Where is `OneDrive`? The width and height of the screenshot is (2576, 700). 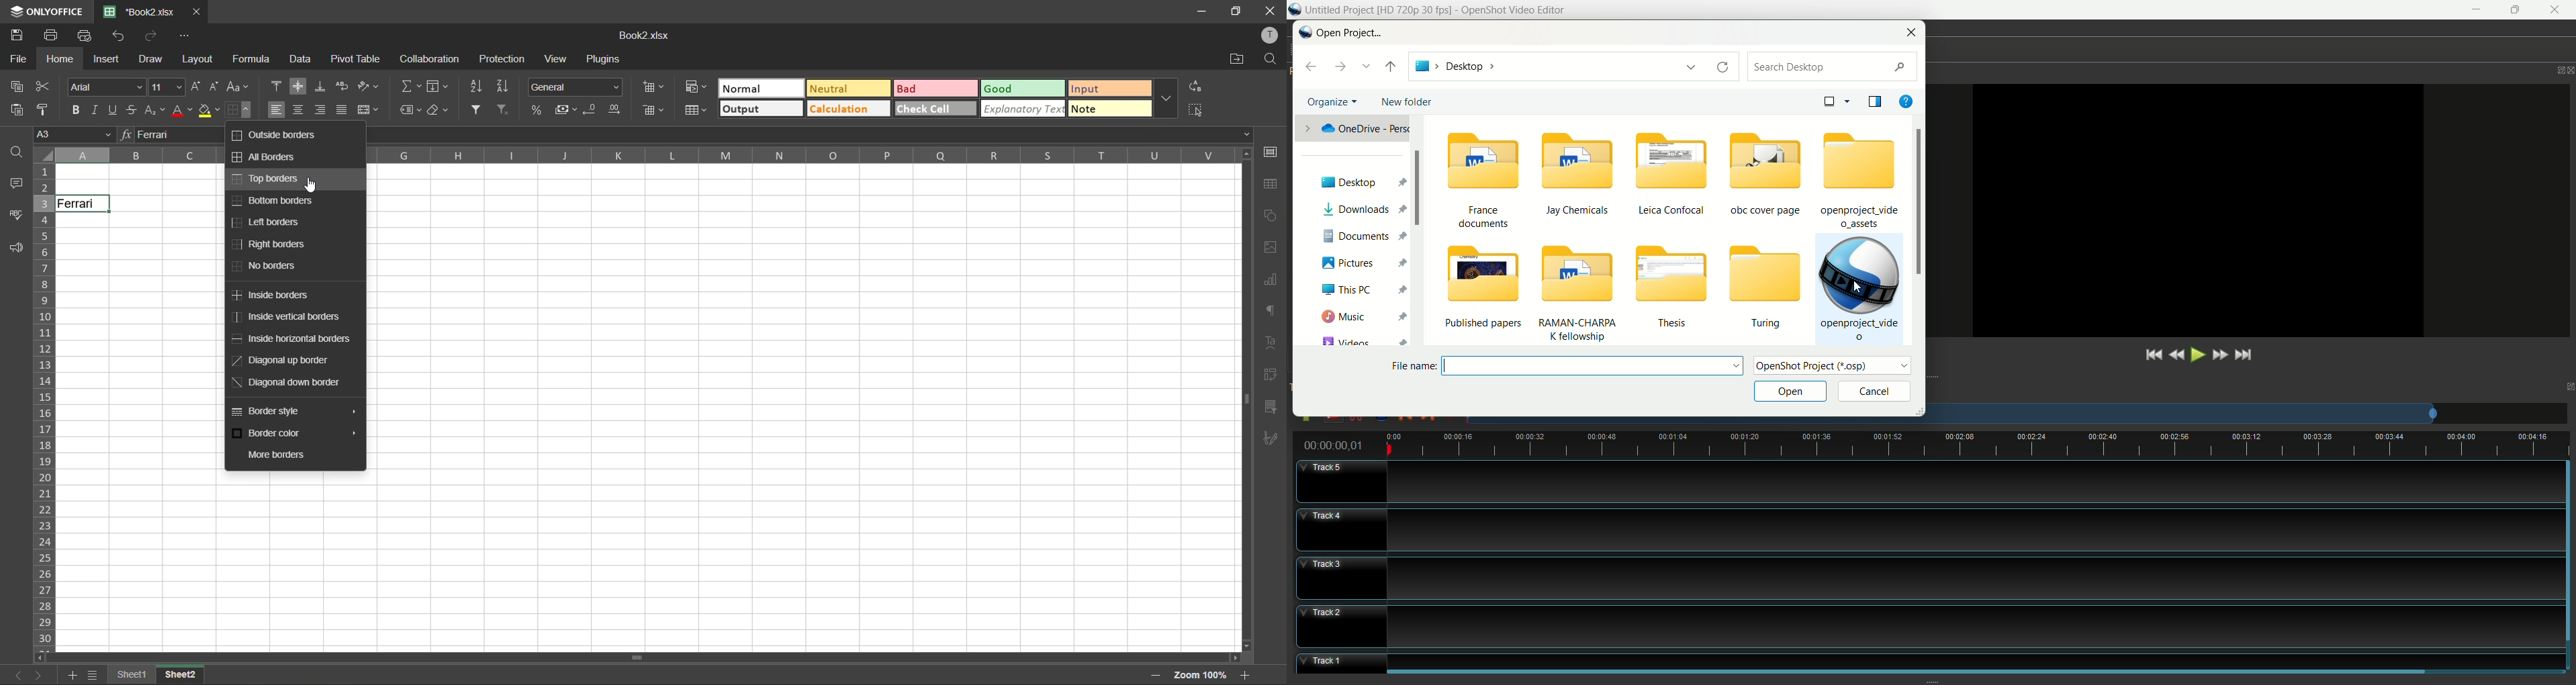
OneDrive is located at coordinates (1350, 127).